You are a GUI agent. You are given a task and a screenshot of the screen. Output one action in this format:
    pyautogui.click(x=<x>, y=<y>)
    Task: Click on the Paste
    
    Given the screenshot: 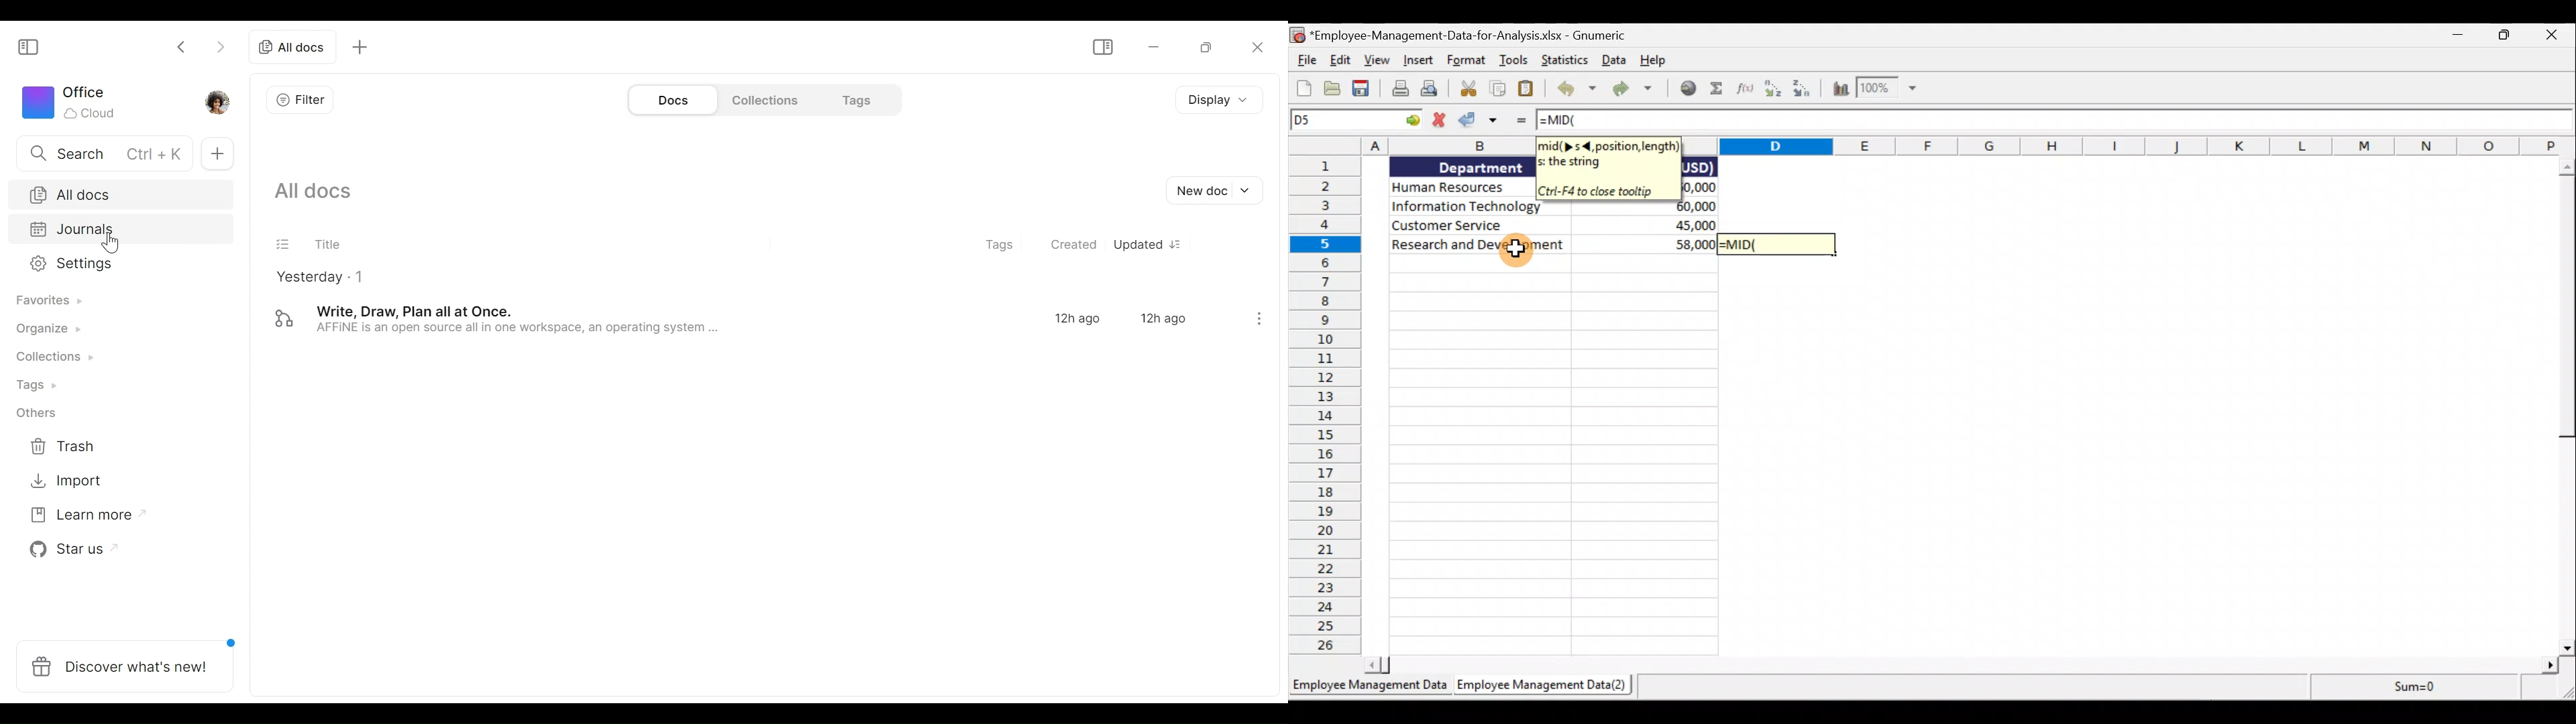 What is the action you would take?
    pyautogui.click(x=1527, y=88)
    